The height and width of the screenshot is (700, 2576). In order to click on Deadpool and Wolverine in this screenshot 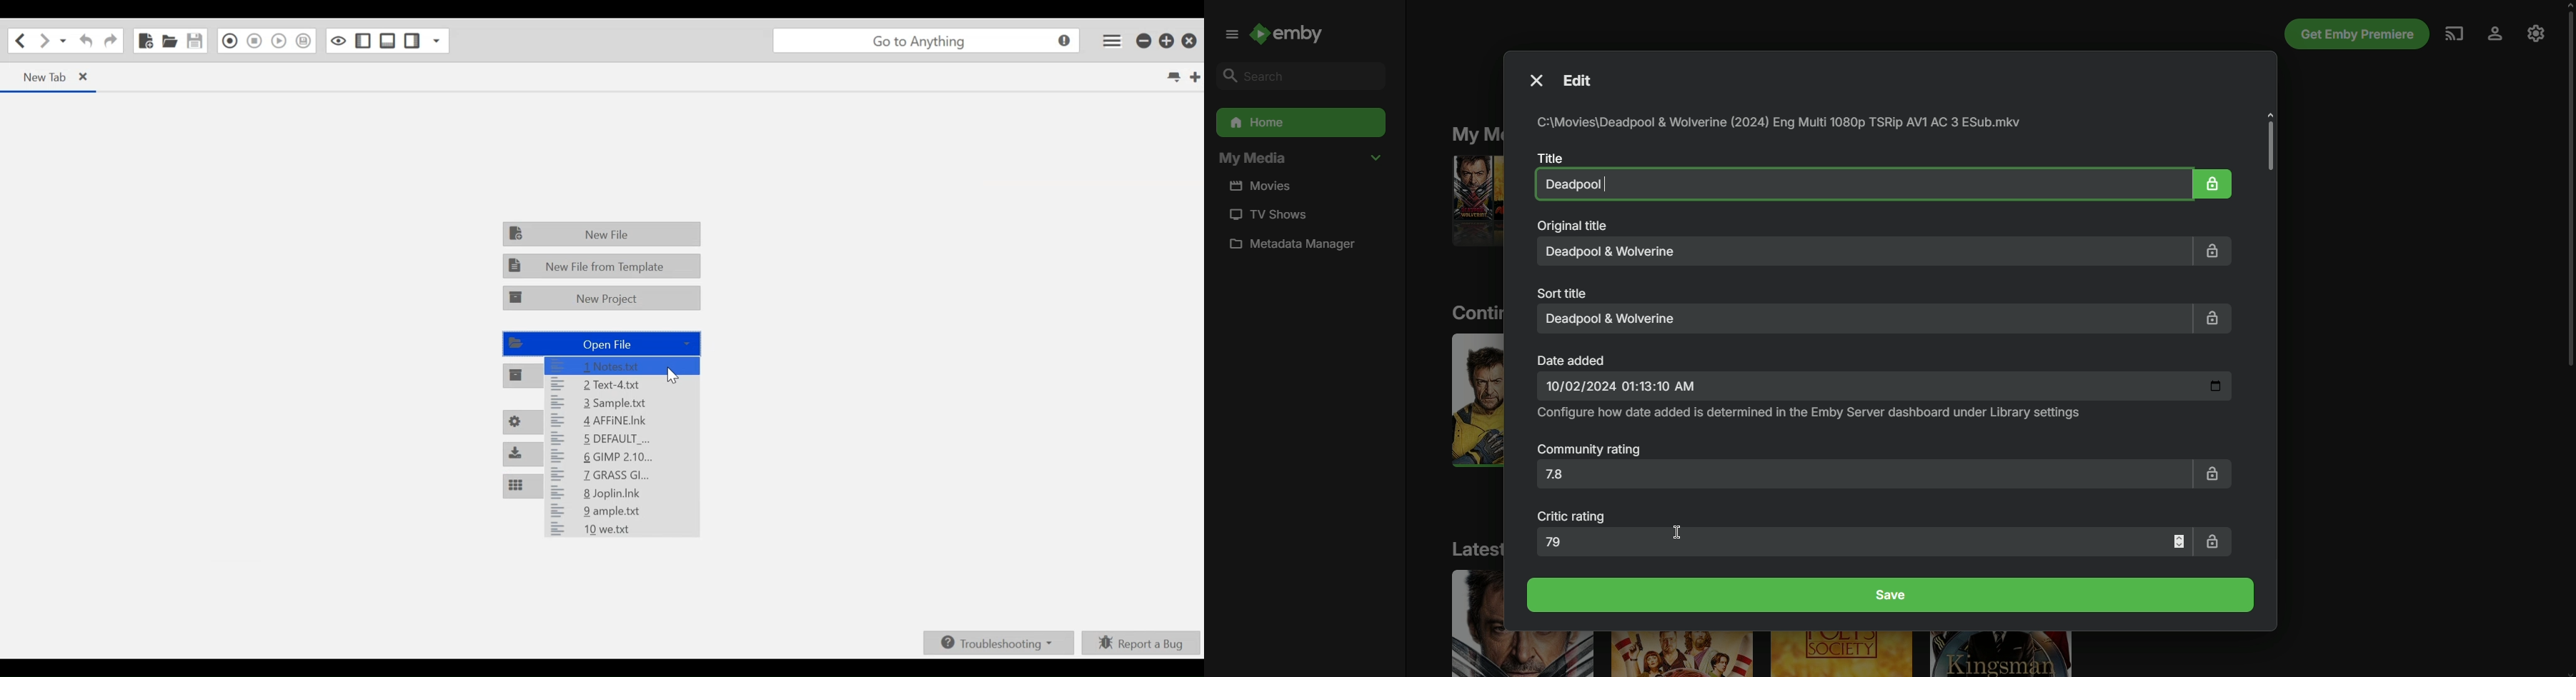, I will do `click(1866, 251)`.